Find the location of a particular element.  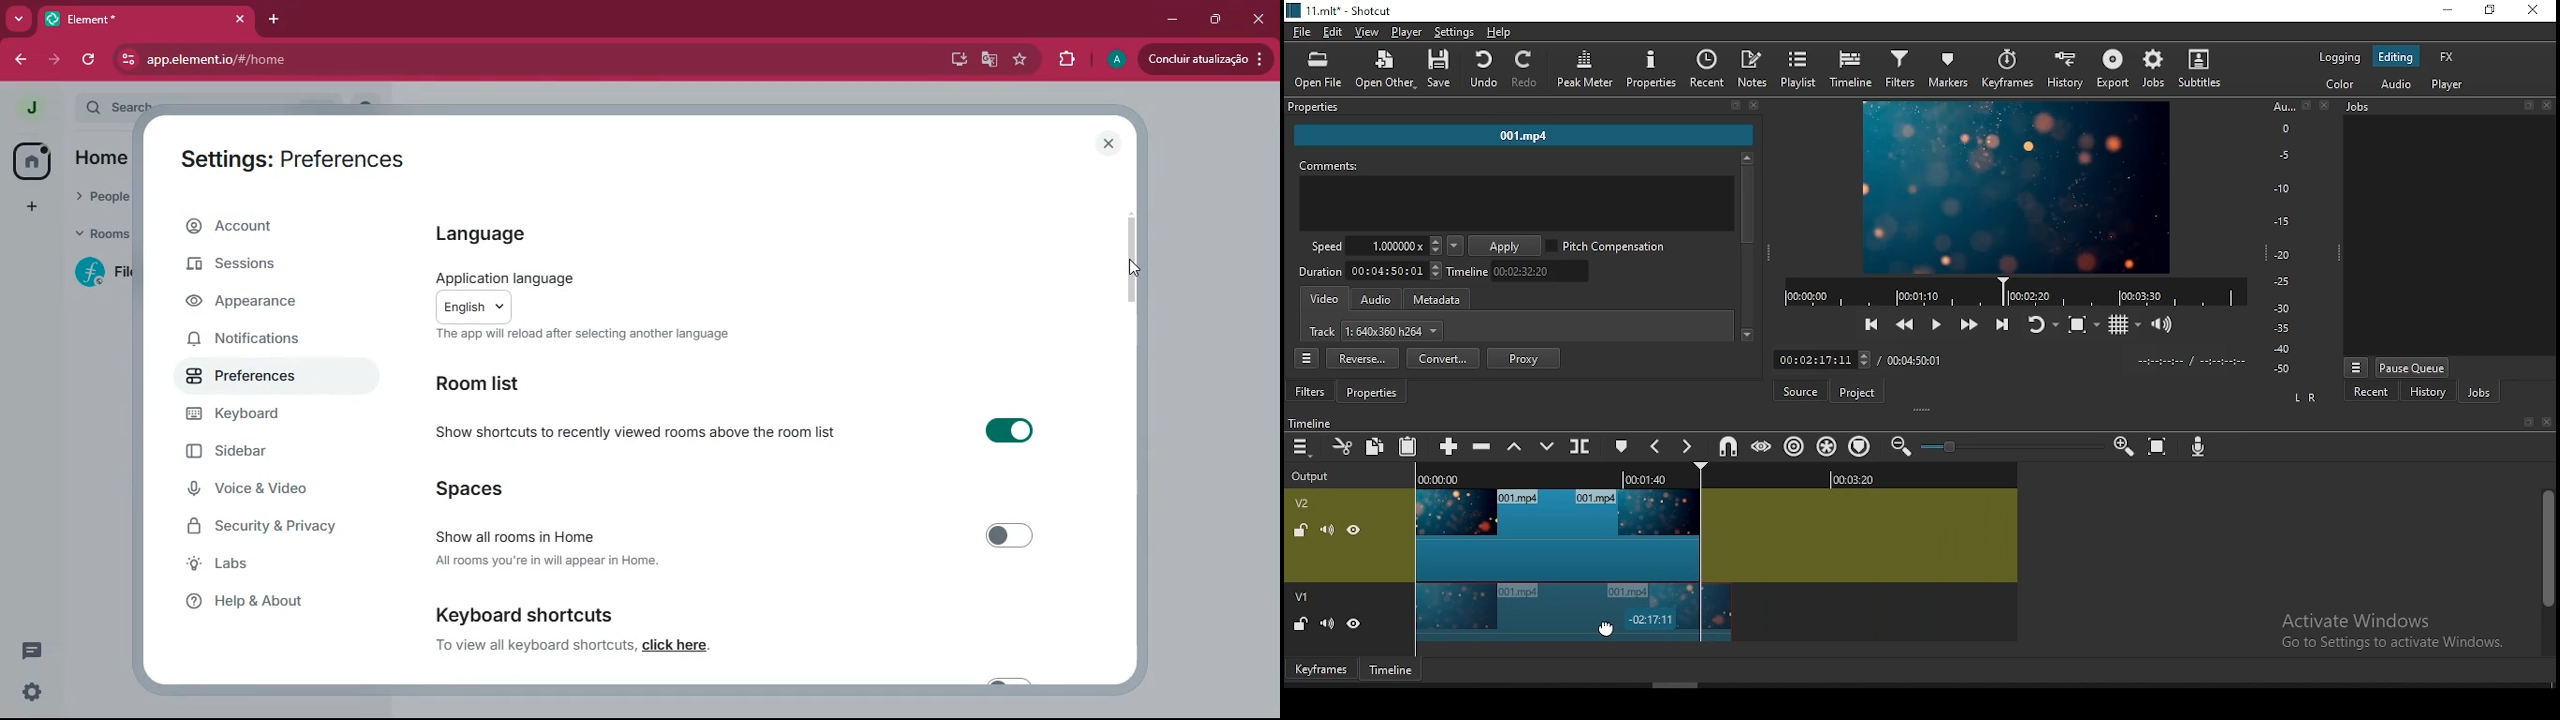

filters is located at coordinates (1312, 392).